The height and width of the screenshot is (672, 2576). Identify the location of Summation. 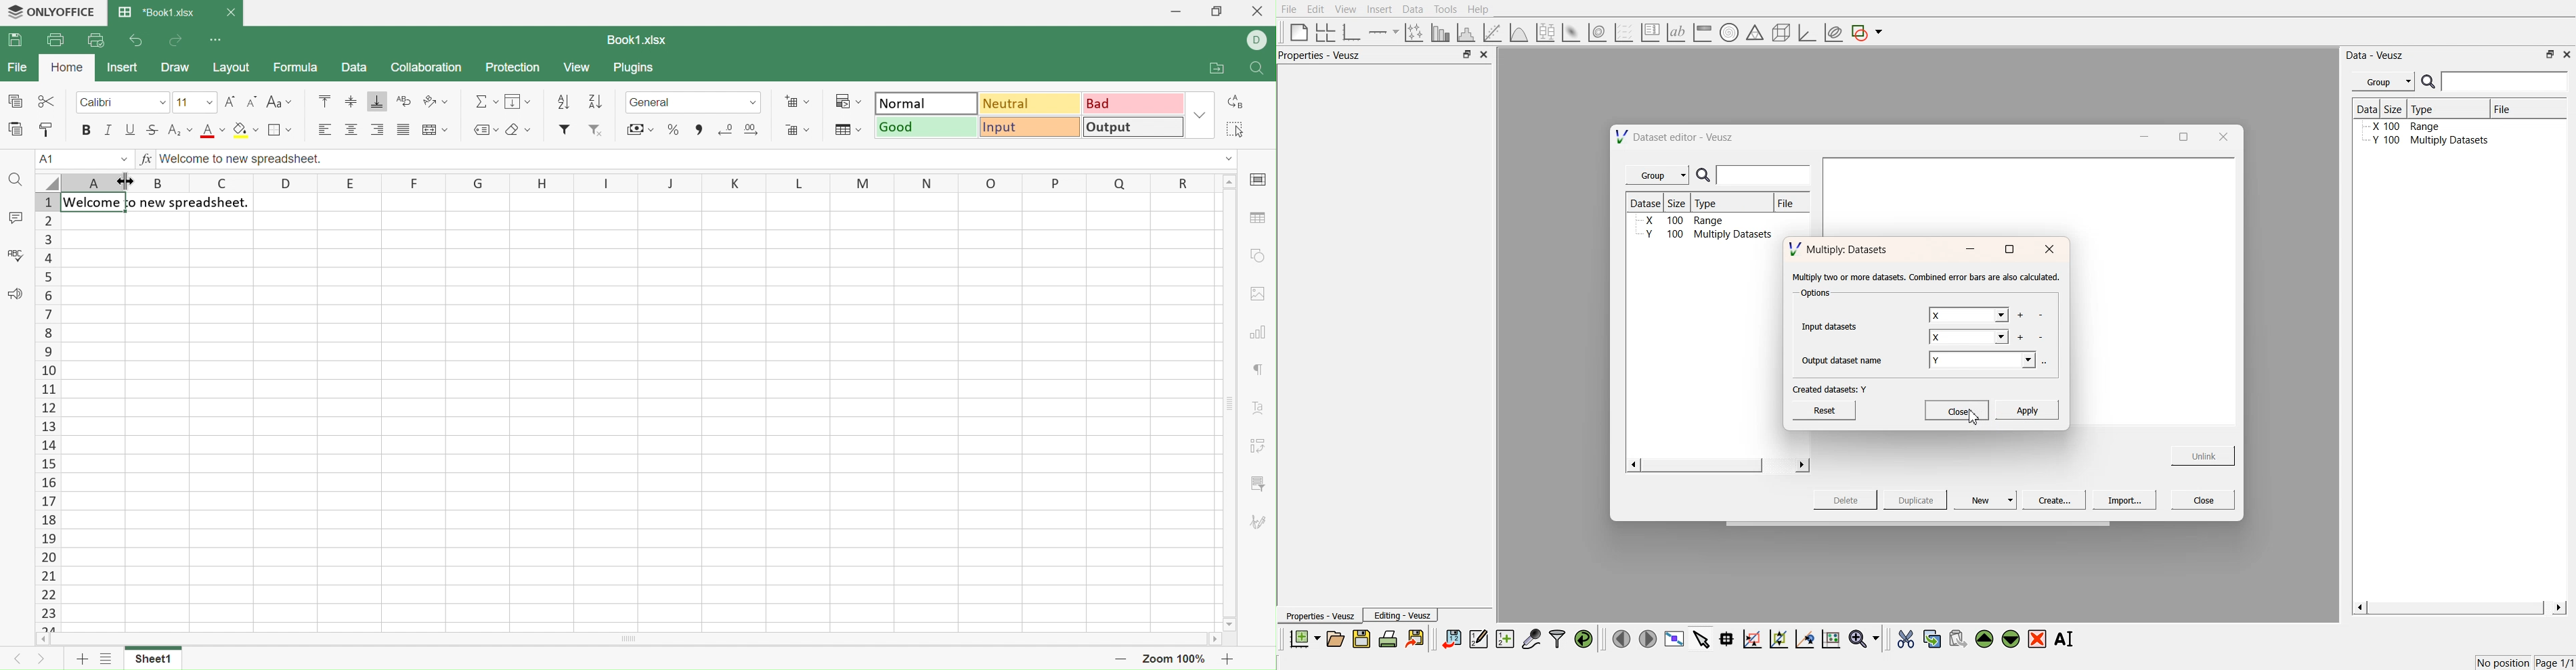
(486, 99).